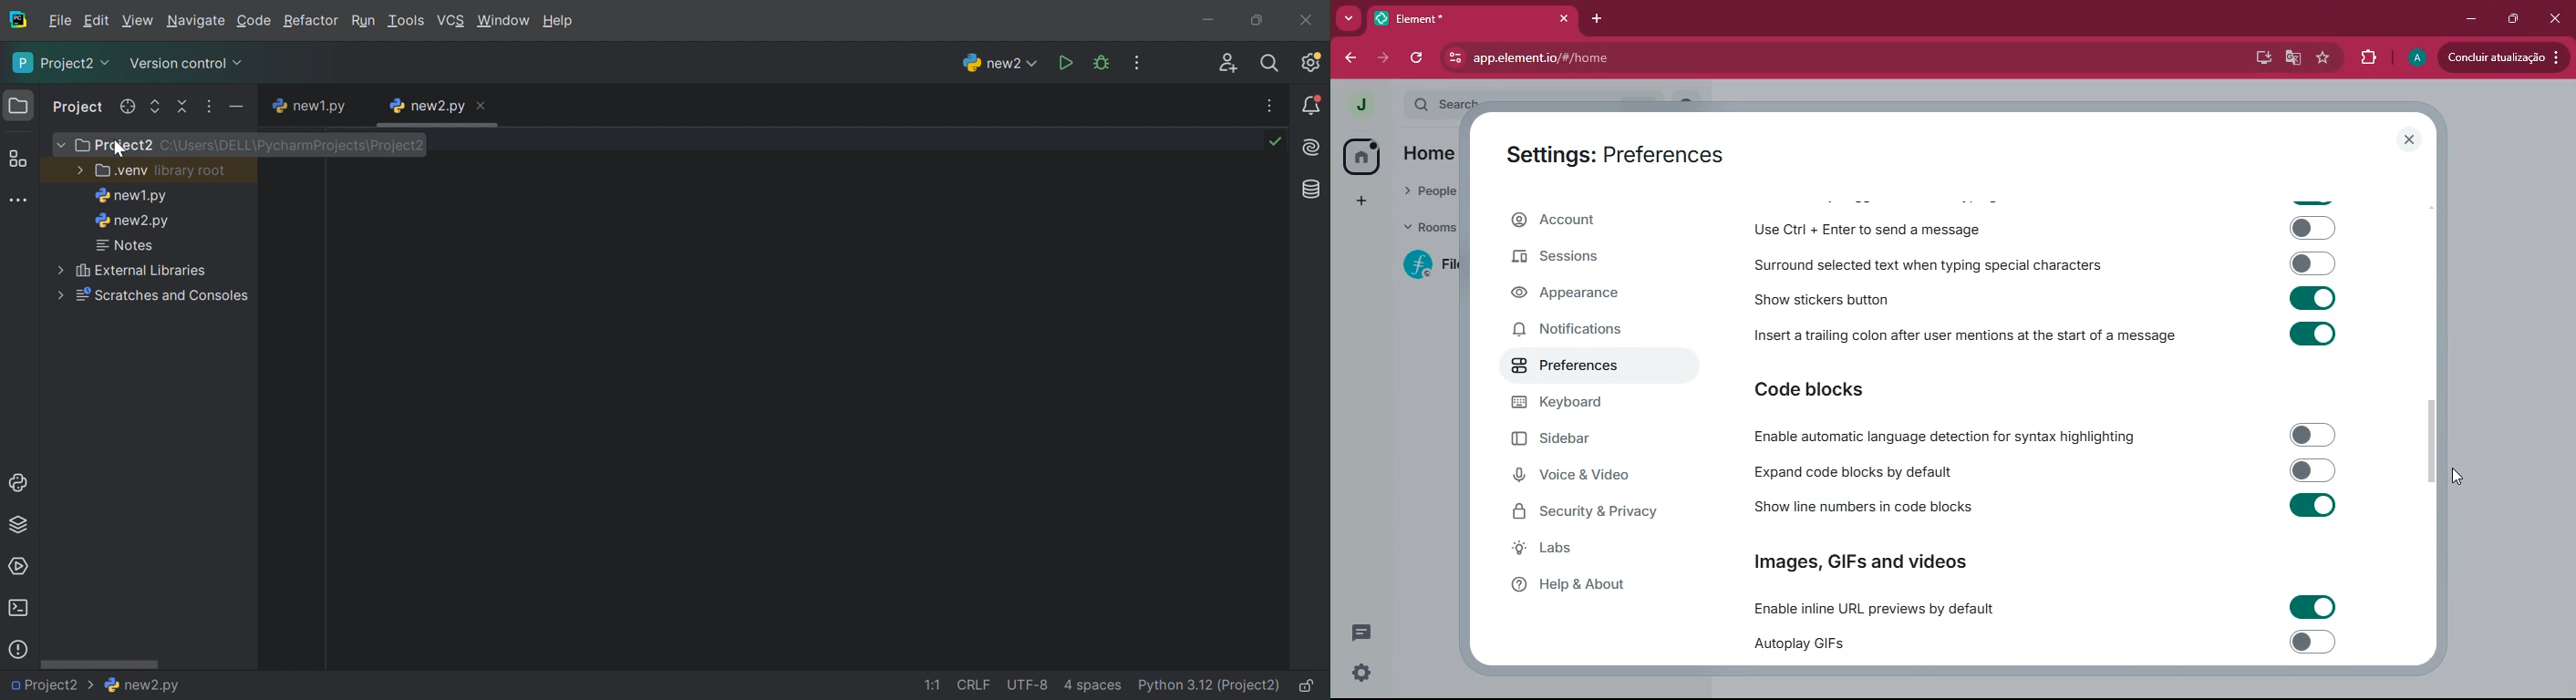  What do you see at coordinates (1864, 560) in the screenshot?
I see `Images, GIFs and videos` at bounding box center [1864, 560].